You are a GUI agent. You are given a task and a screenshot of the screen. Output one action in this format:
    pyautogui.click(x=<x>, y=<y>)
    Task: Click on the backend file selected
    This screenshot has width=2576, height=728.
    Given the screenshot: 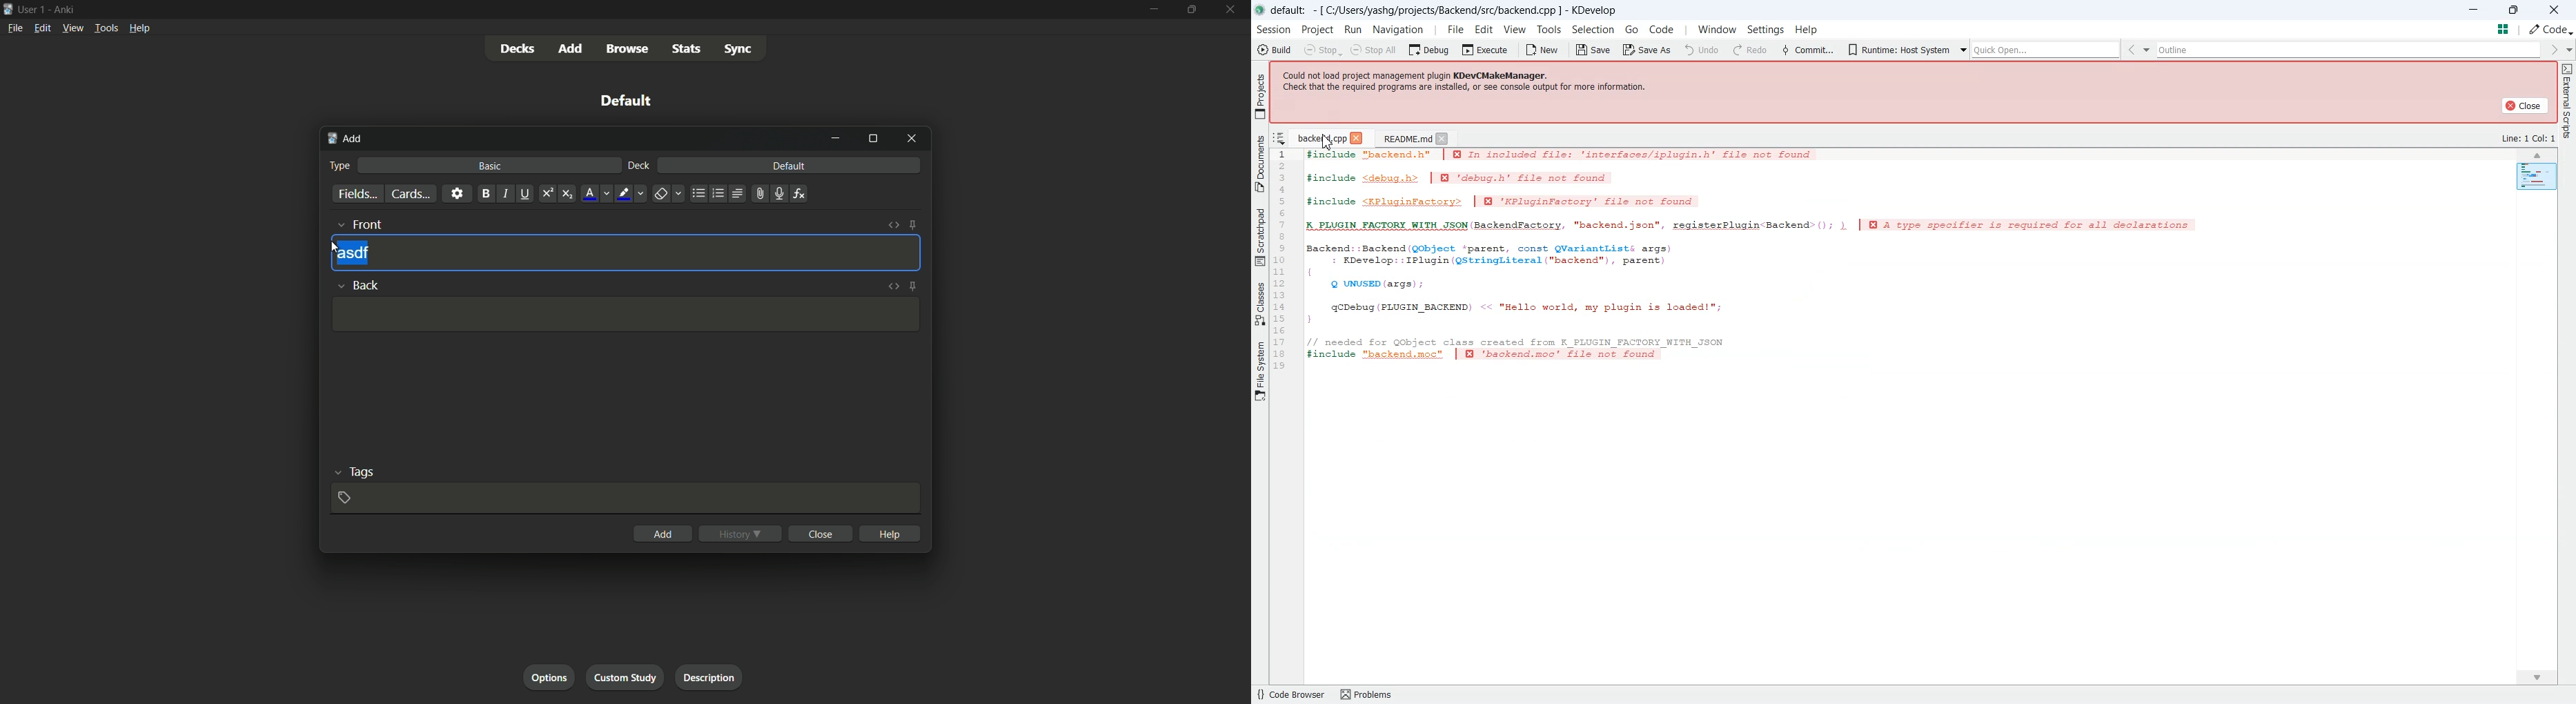 What is the action you would take?
    pyautogui.click(x=1320, y=136)
    